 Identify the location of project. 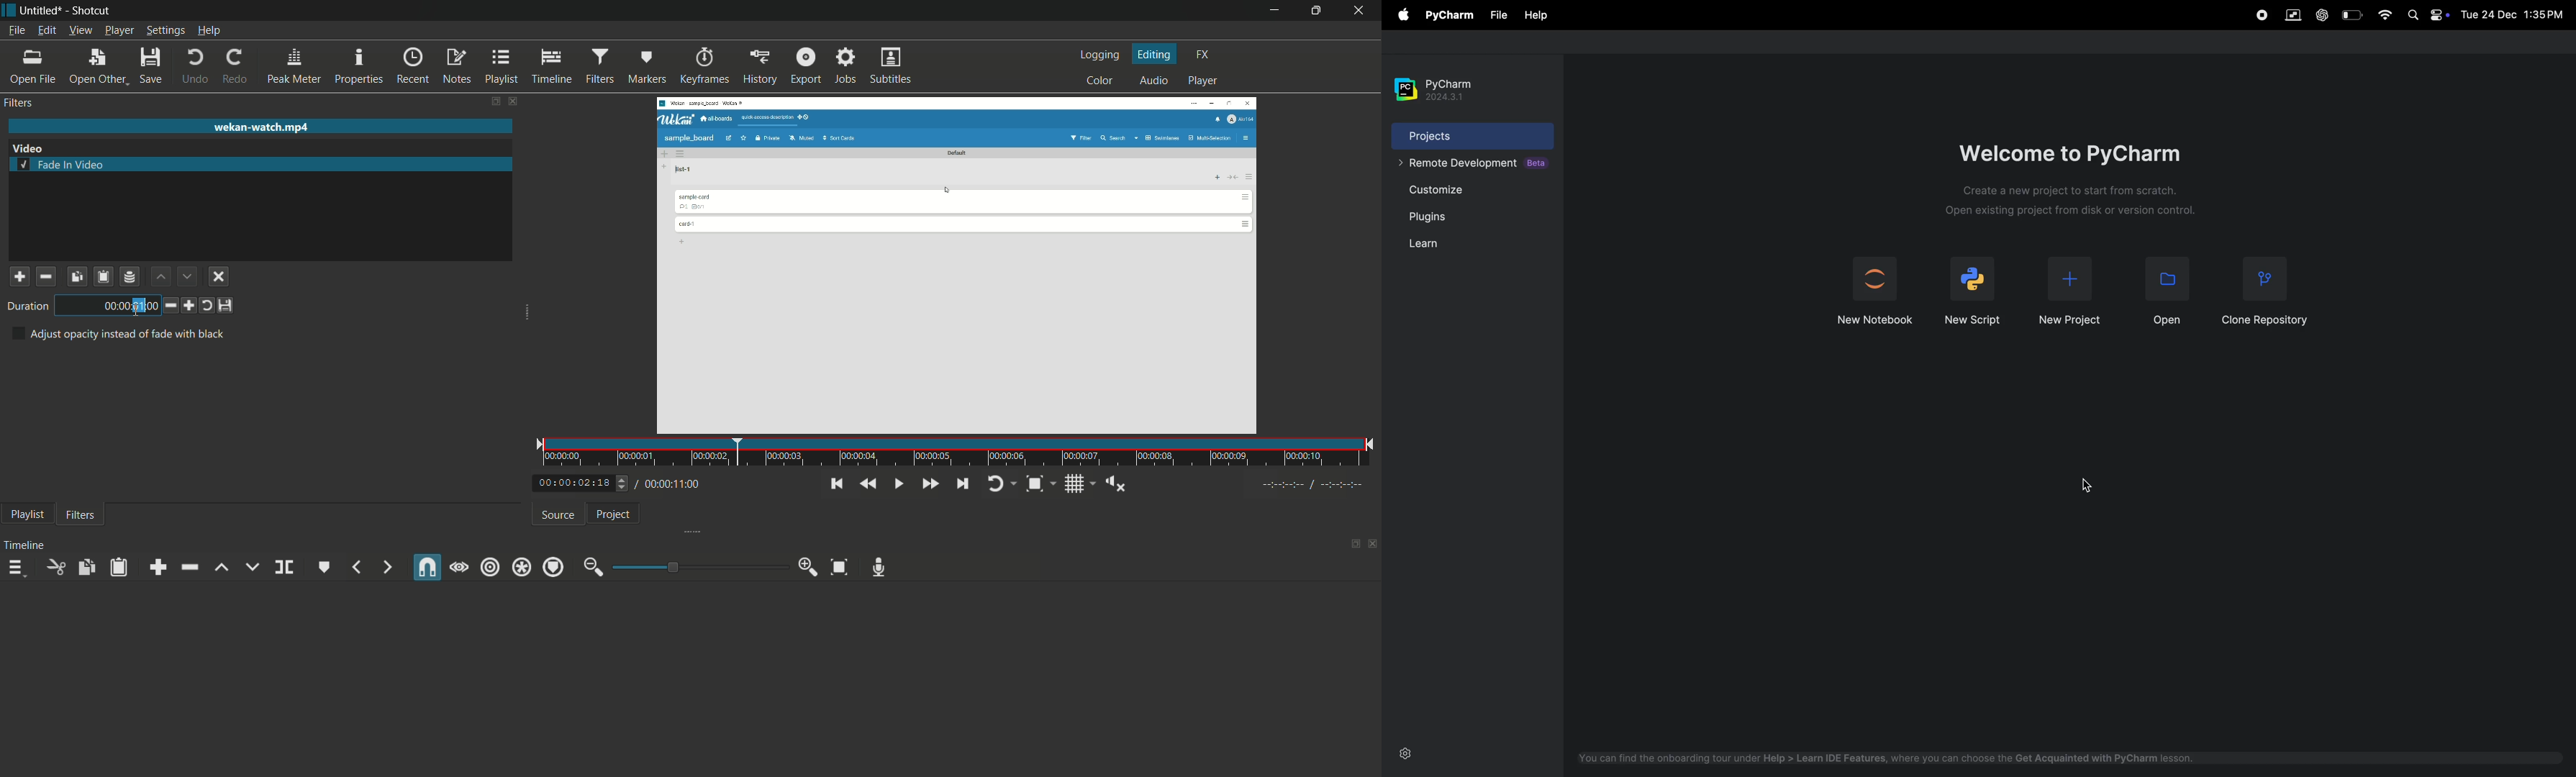
(614, 514).